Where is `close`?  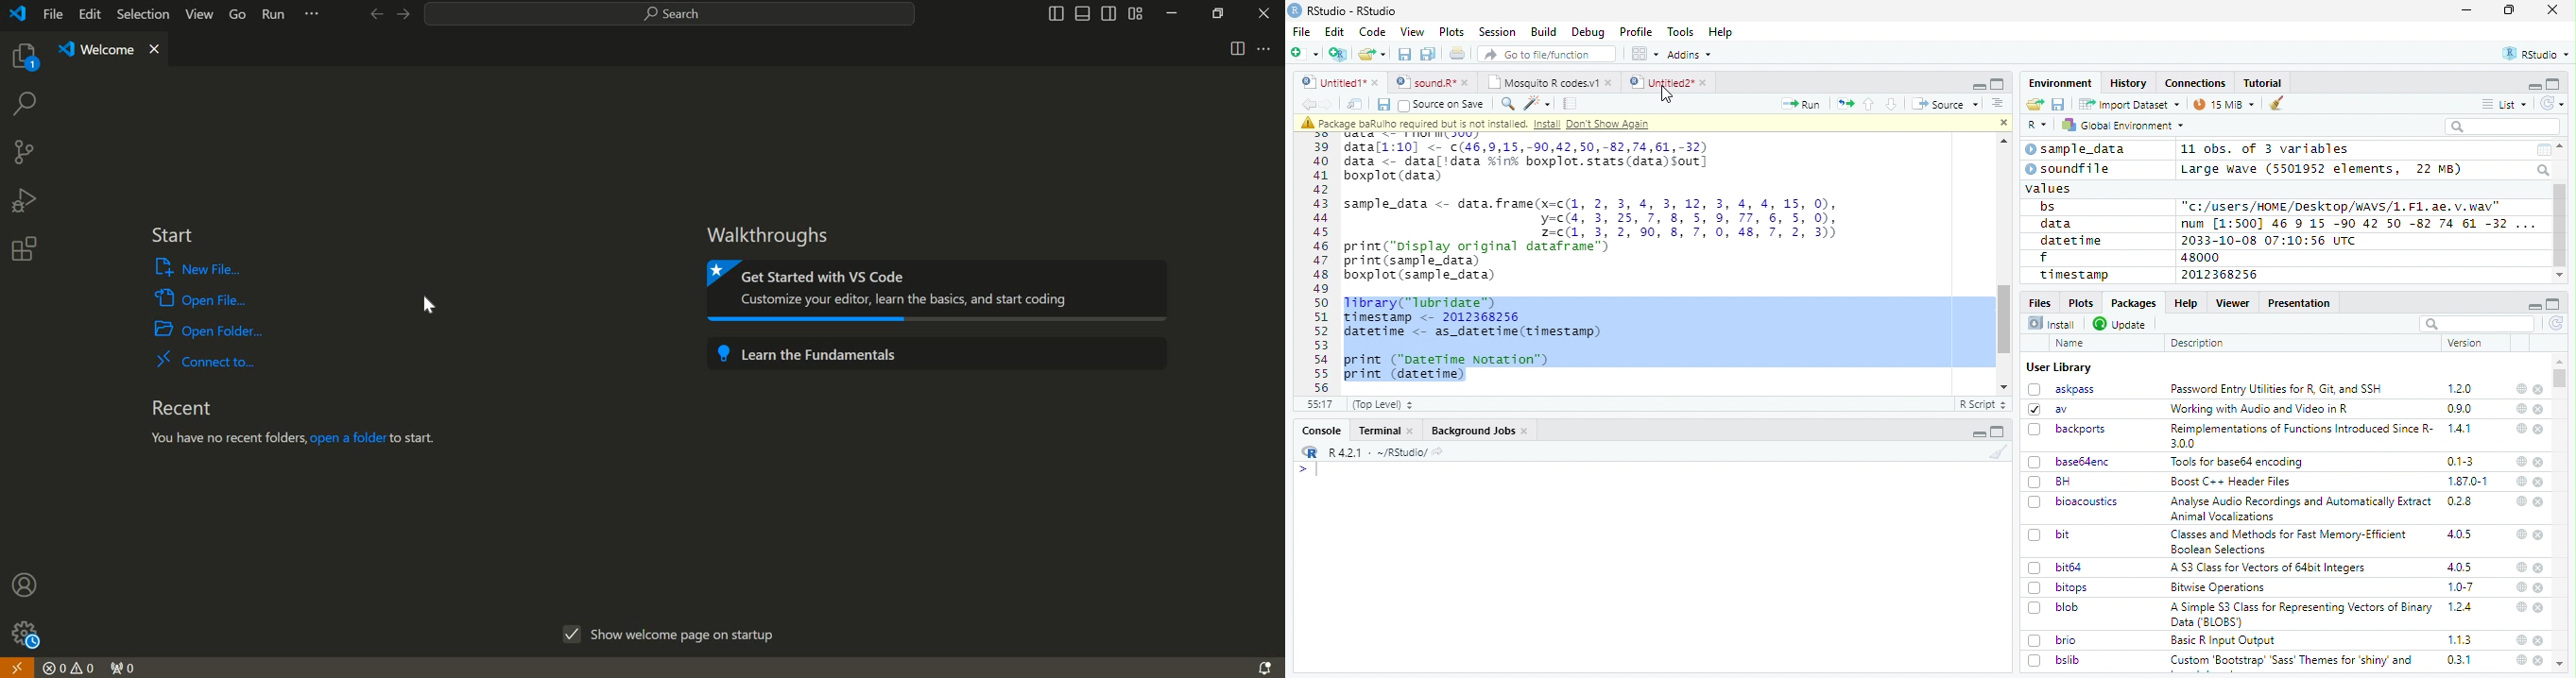 close is located at coordinates (2540, 568).